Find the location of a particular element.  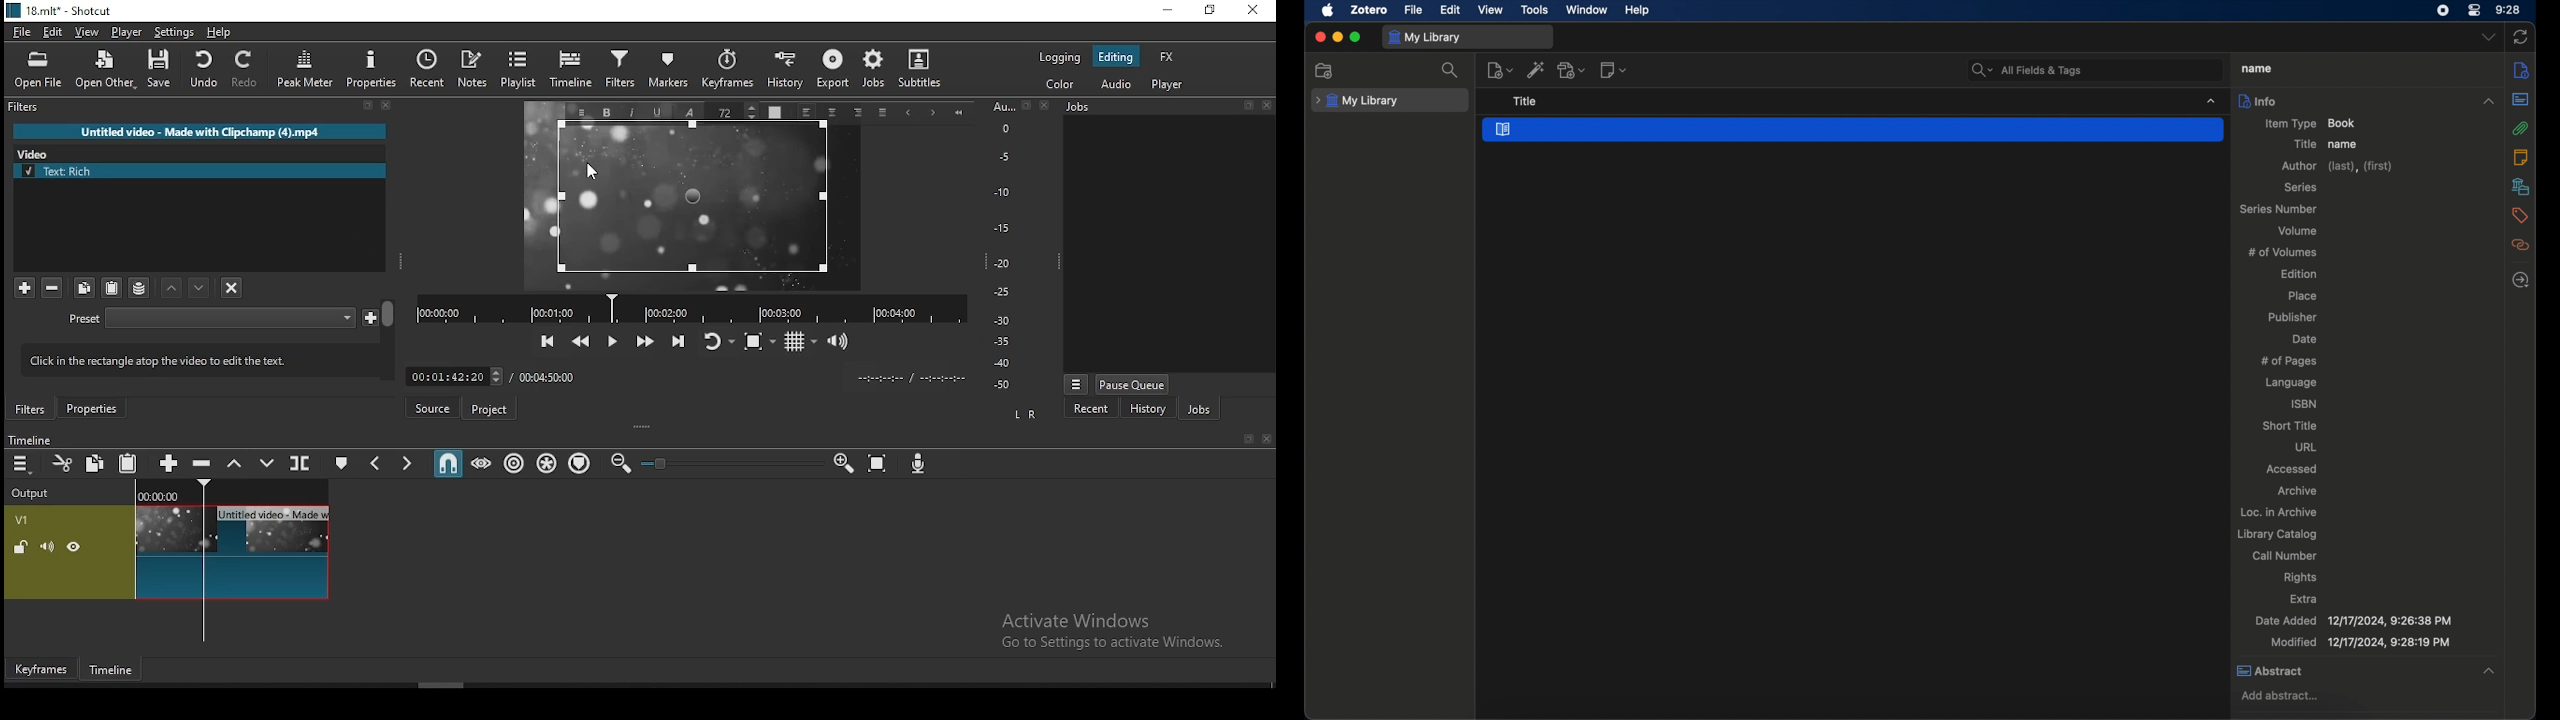

info is located at coordinates (2521, 69).